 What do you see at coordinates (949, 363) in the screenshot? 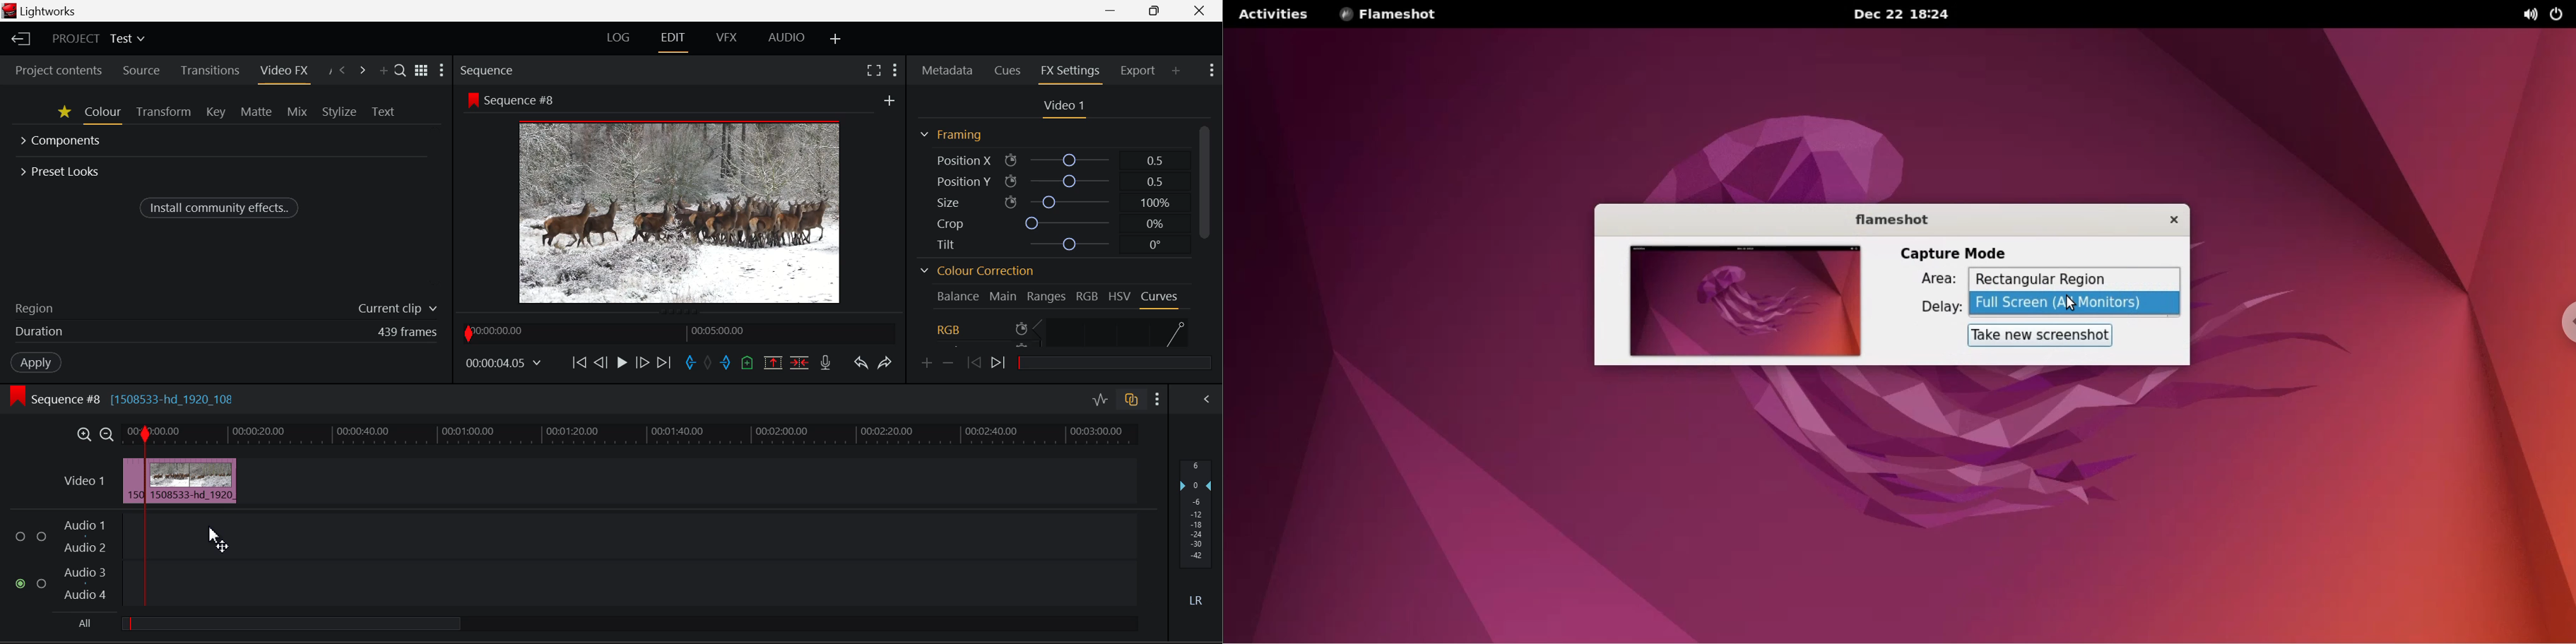
I see `Remove keyframe` at bounding box center [949, 363].